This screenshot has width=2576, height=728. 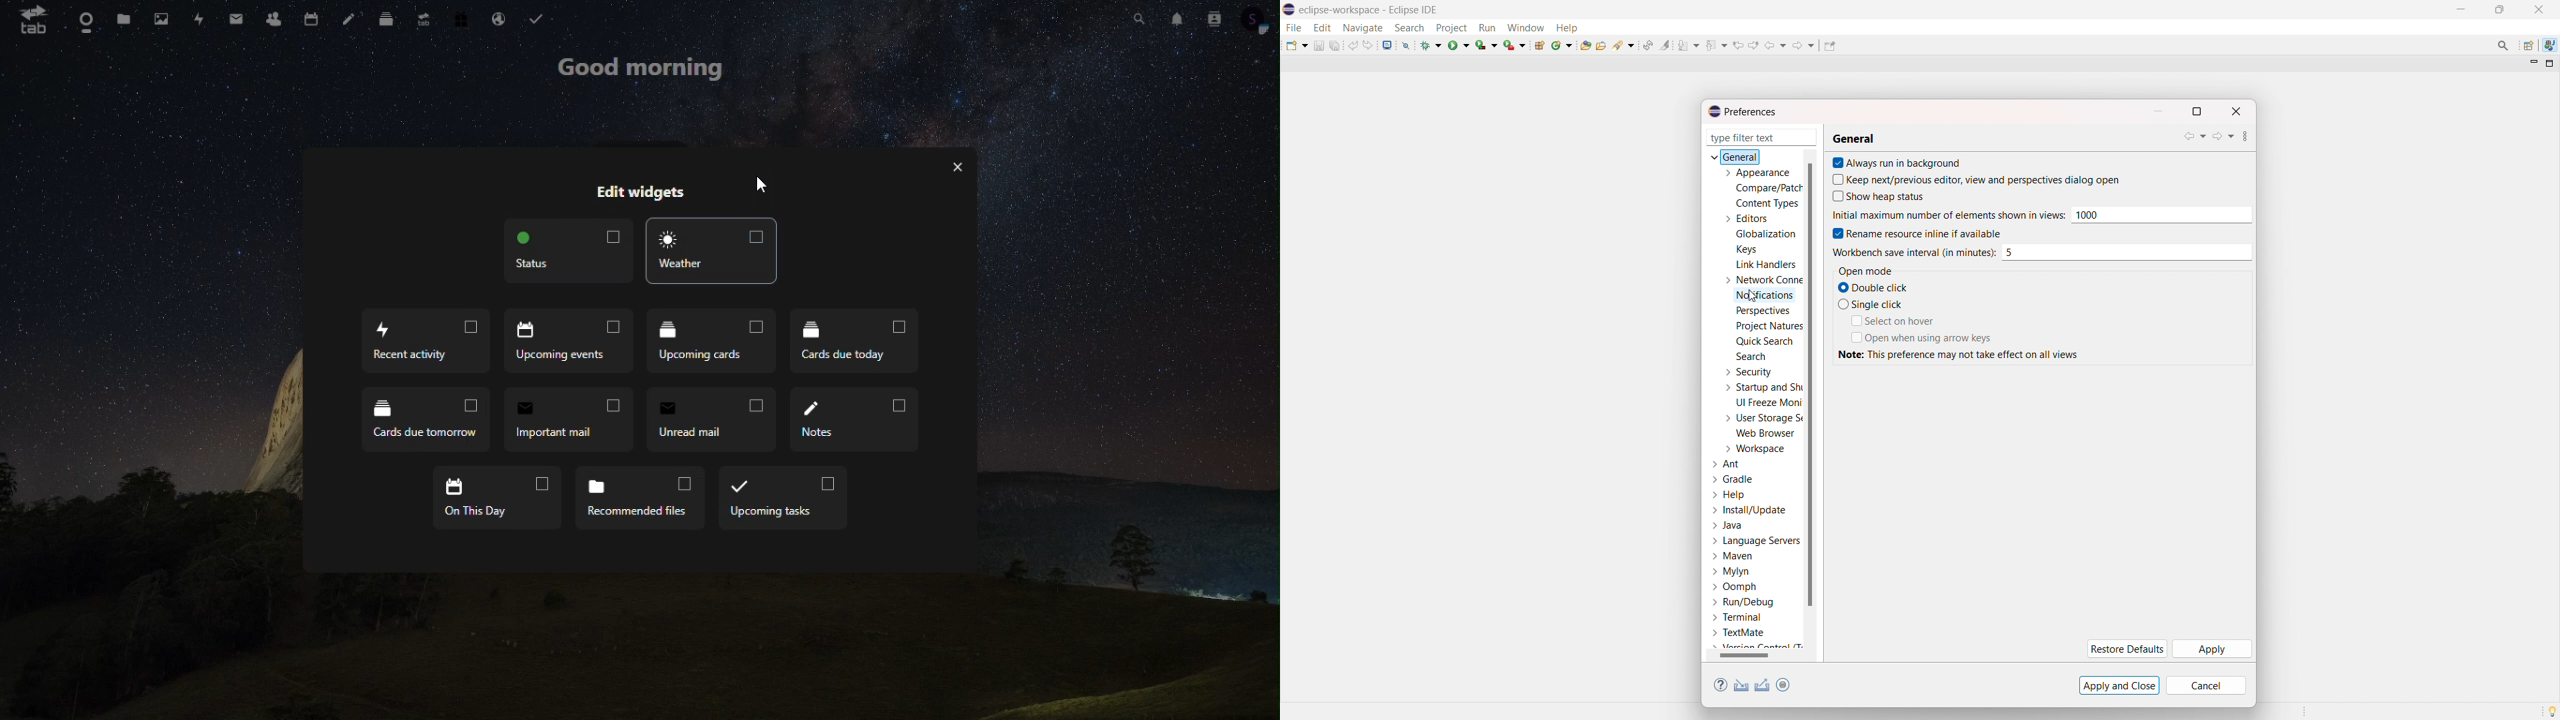 What do you see at coordinates (762, 190) in the screenshot?
I see `cursor` at bounding box center [762, 190].